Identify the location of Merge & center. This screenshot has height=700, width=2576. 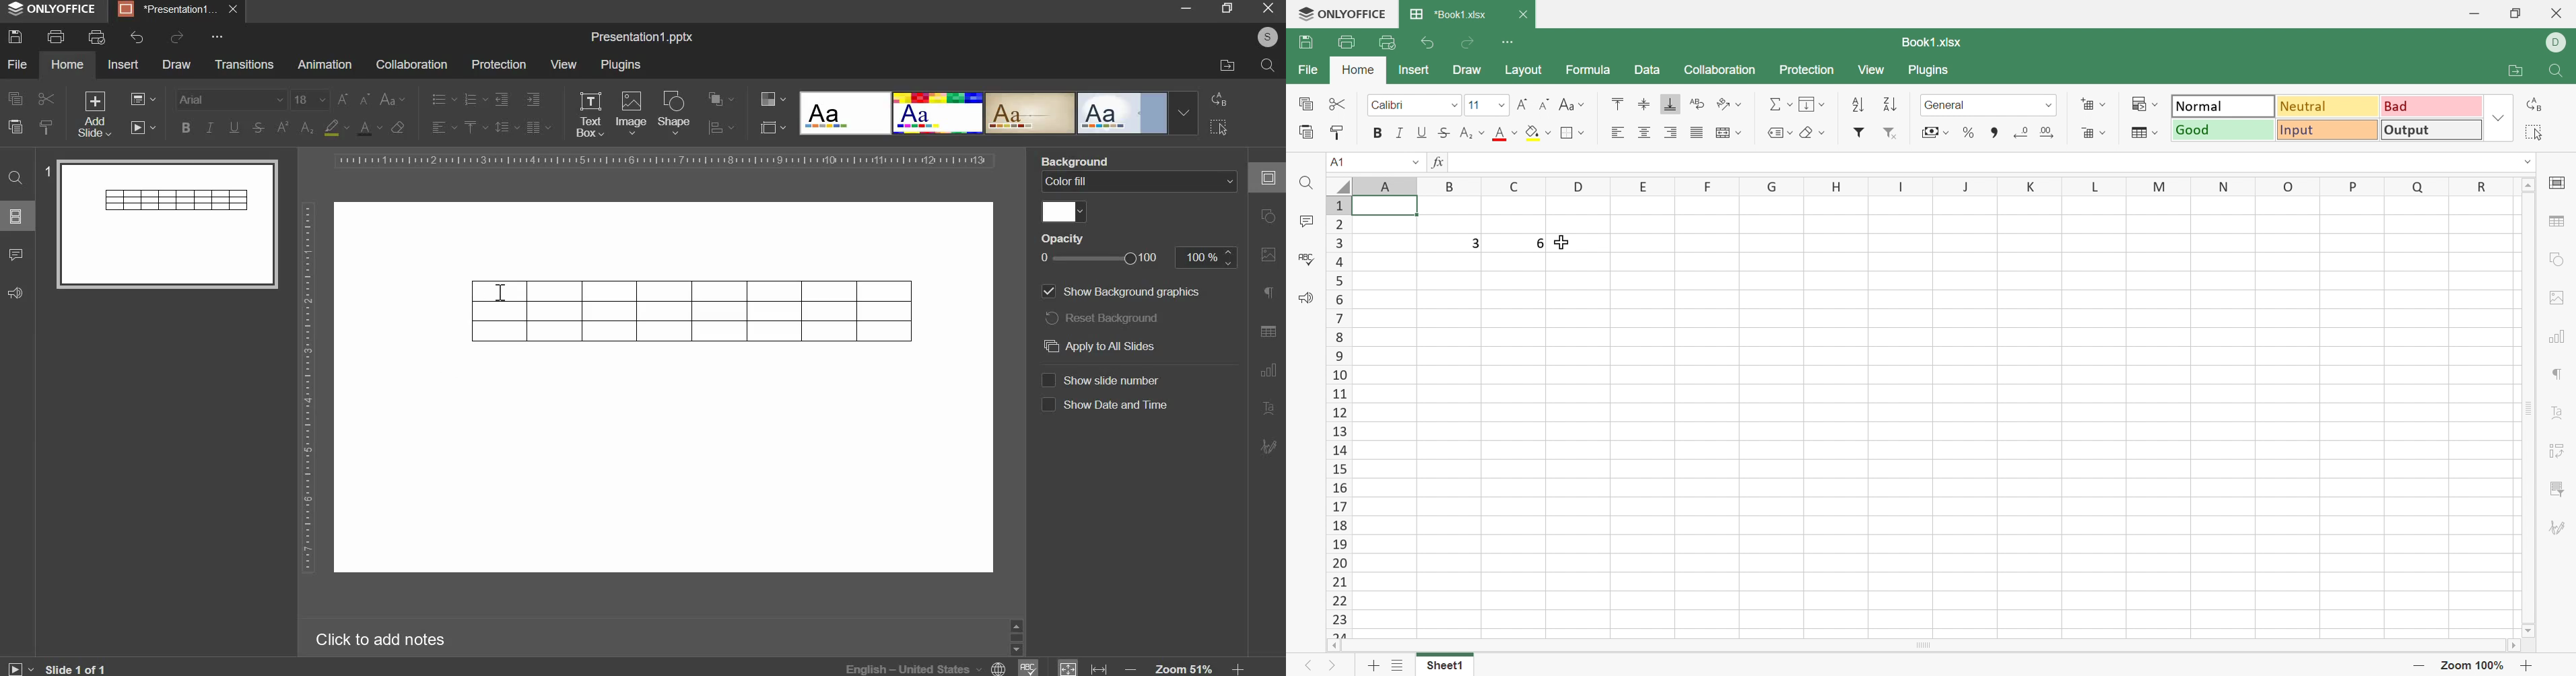
(1726, 134).